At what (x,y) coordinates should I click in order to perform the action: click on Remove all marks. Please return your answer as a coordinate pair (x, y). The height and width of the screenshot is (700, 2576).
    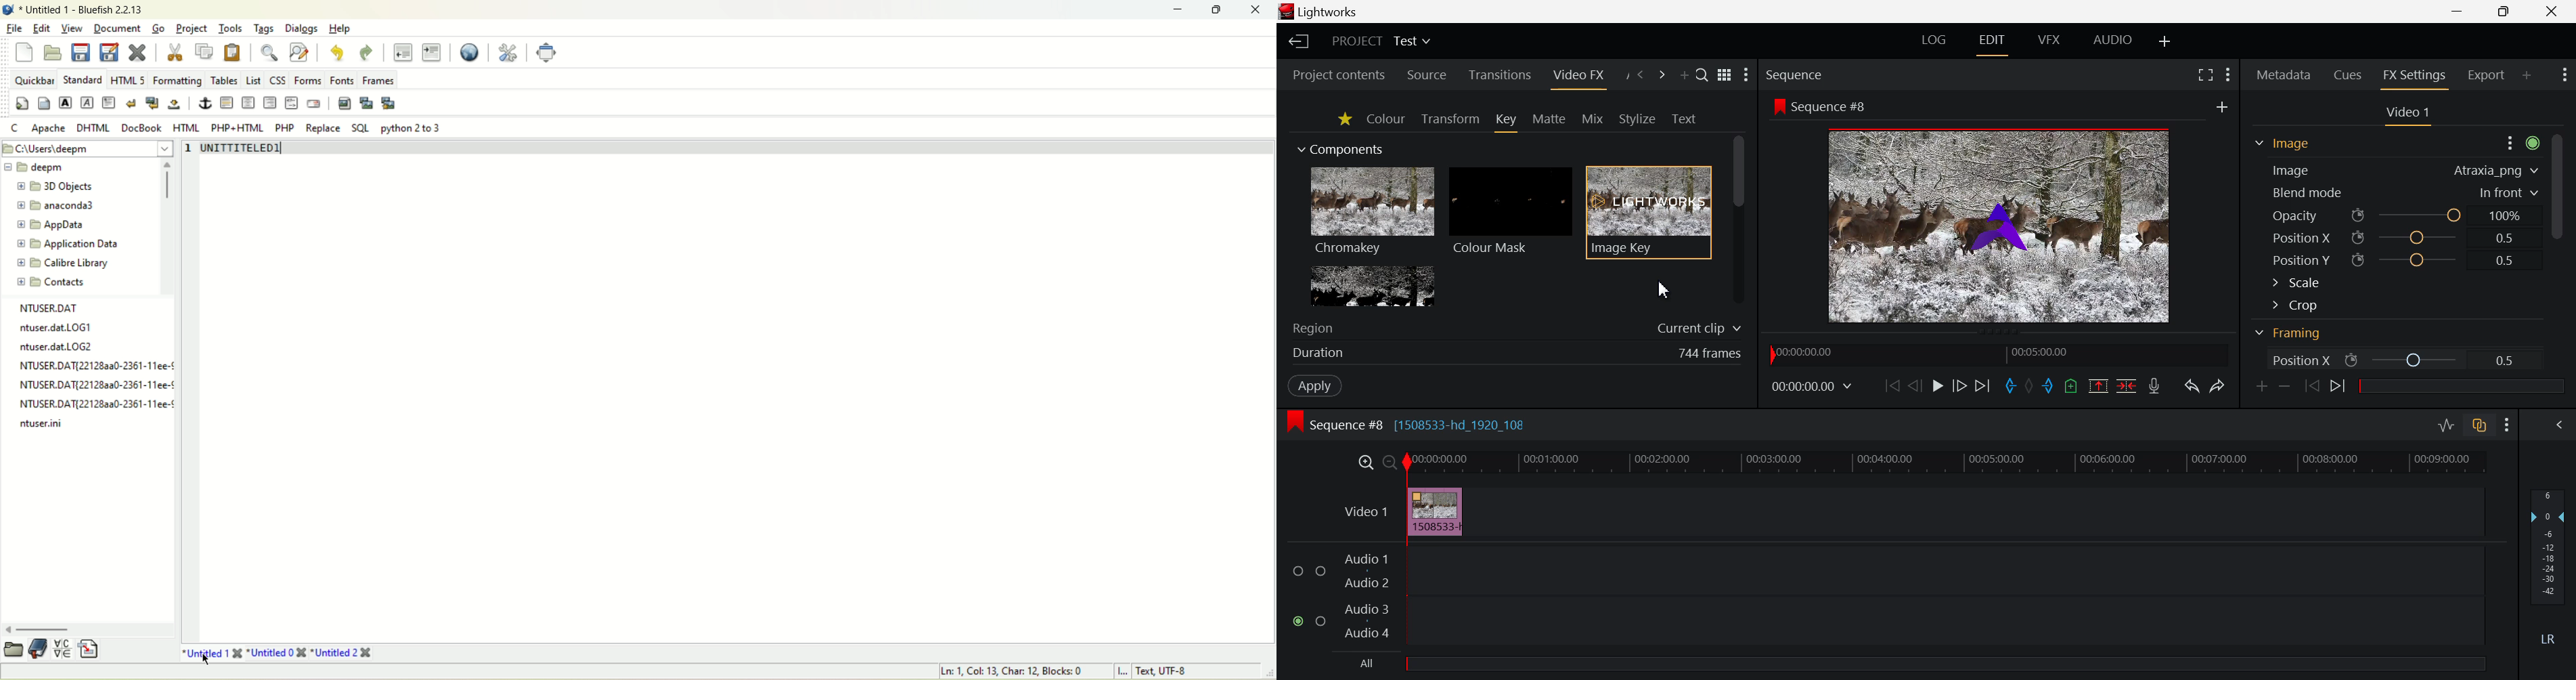
    Looking at the image, I should click on (2032, 387).